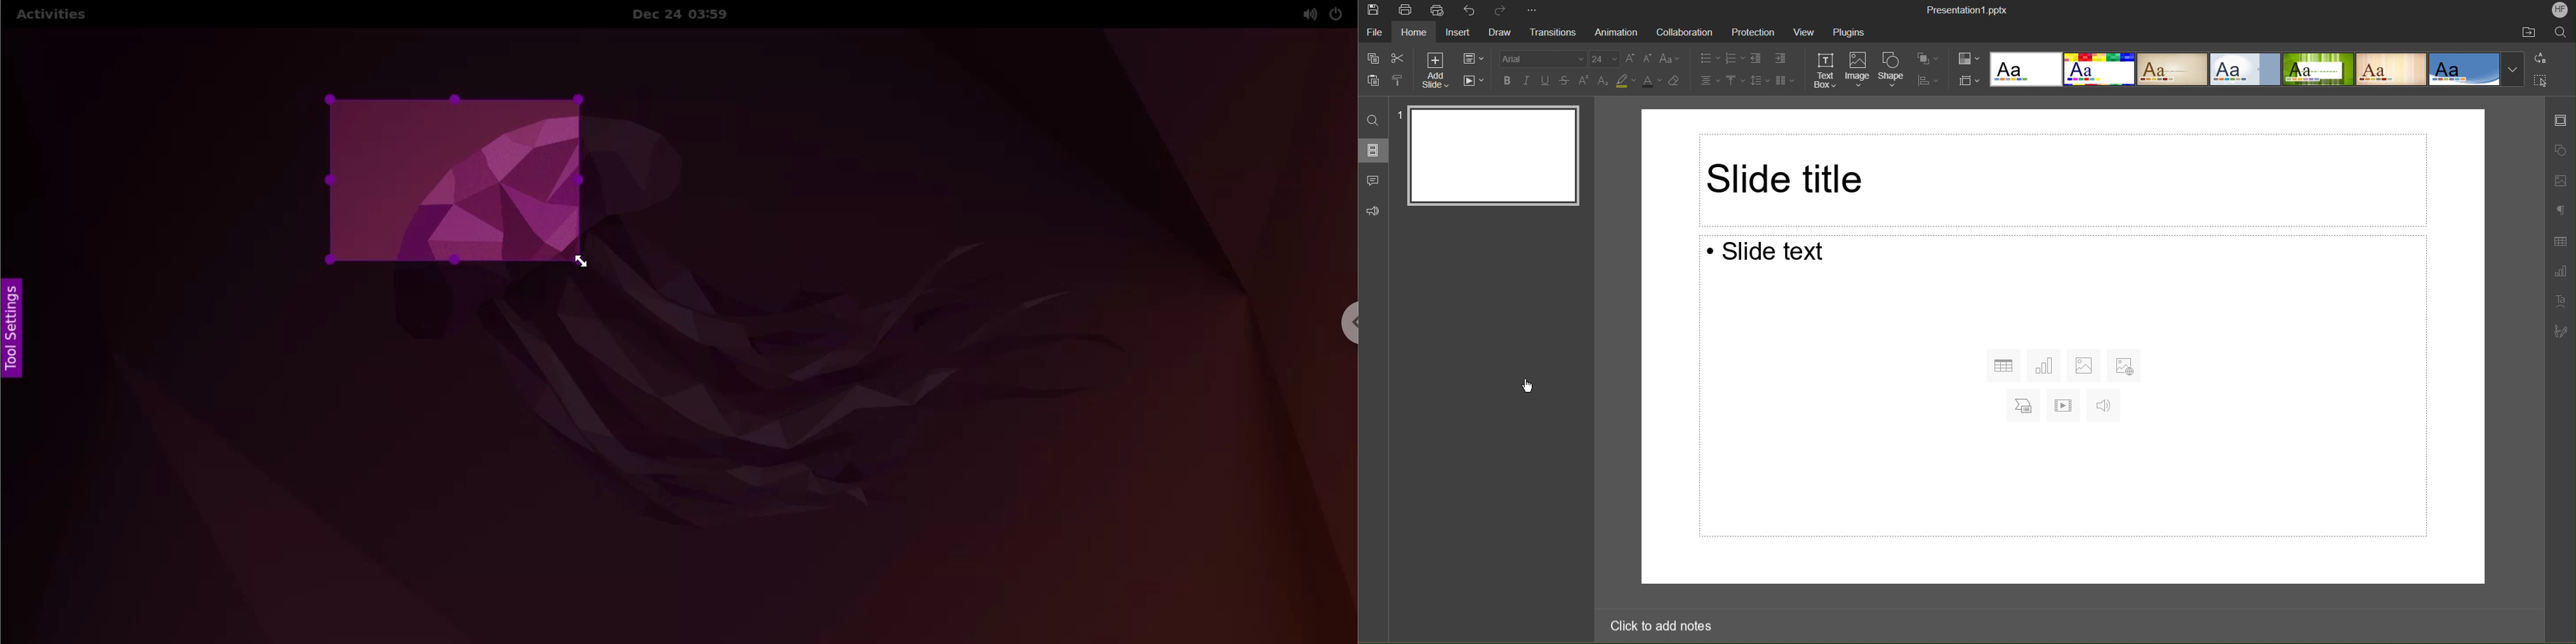 The width and height of the screenshot is (2576, 644). What do you see at coordinates (1969, 58) in the screenshot?
I see `Color` at bounding box center [1969, 58].